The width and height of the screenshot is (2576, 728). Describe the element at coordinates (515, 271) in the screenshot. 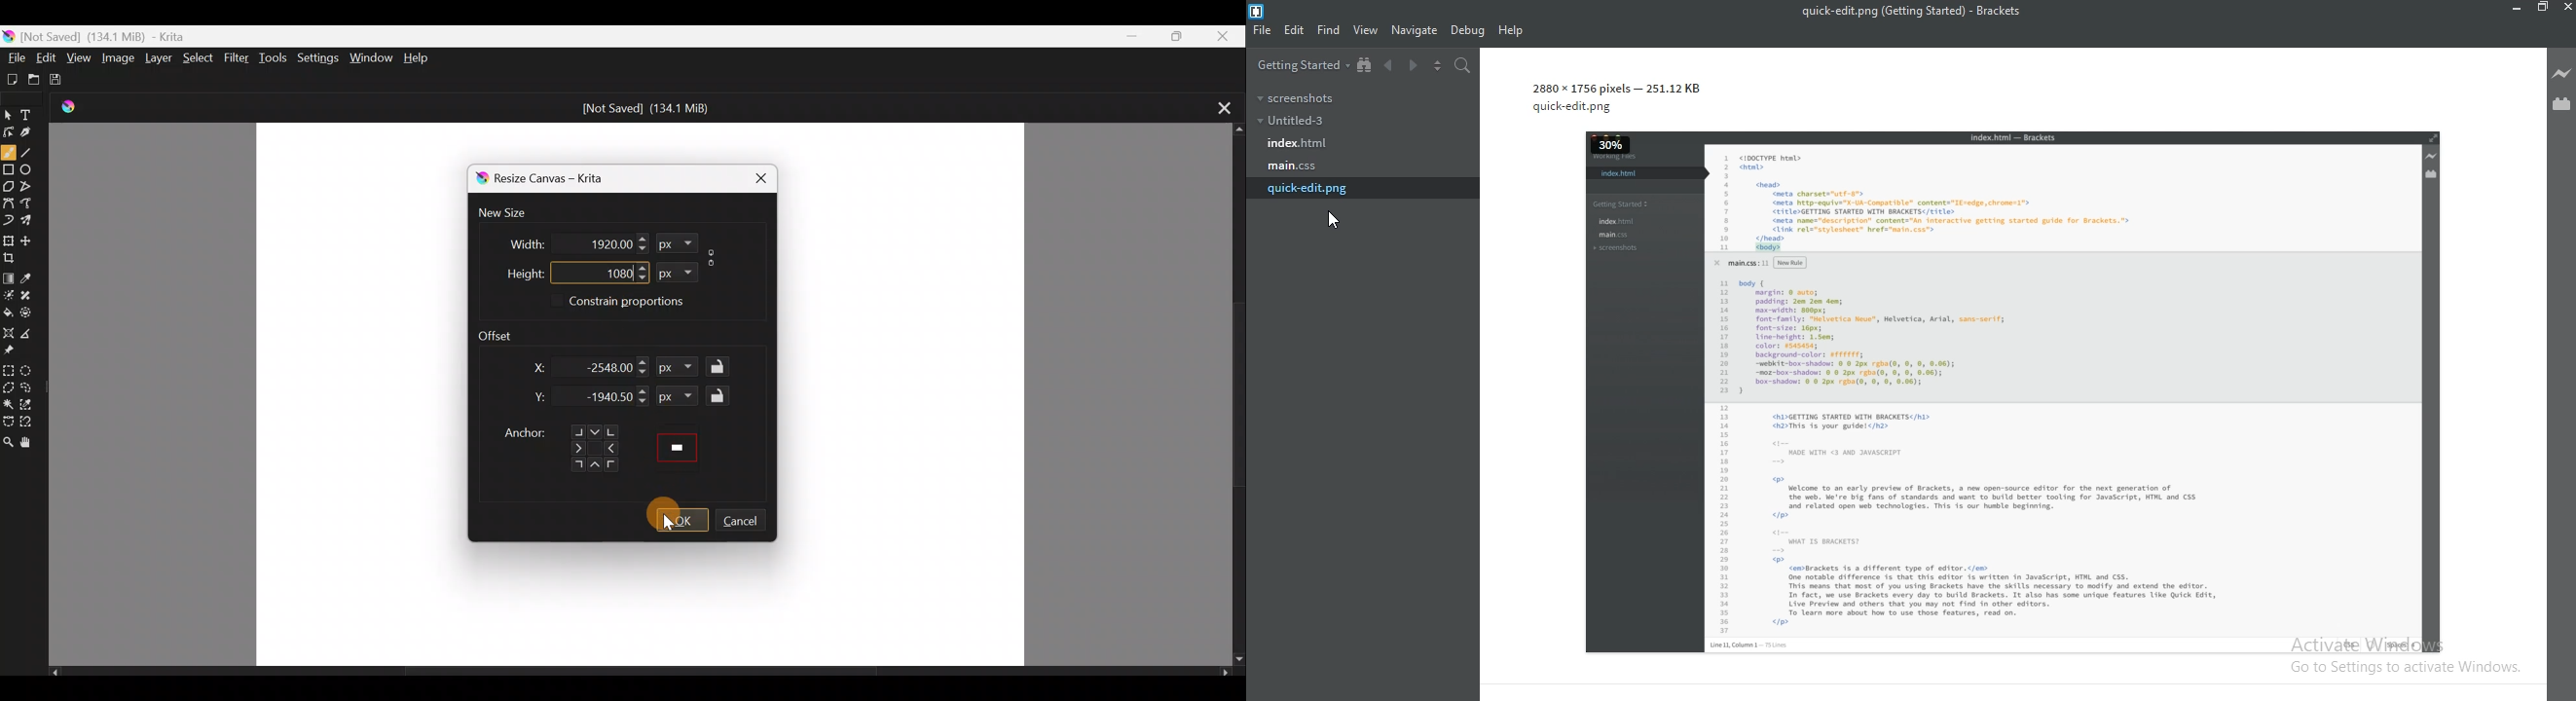

I see `Height` at that location.